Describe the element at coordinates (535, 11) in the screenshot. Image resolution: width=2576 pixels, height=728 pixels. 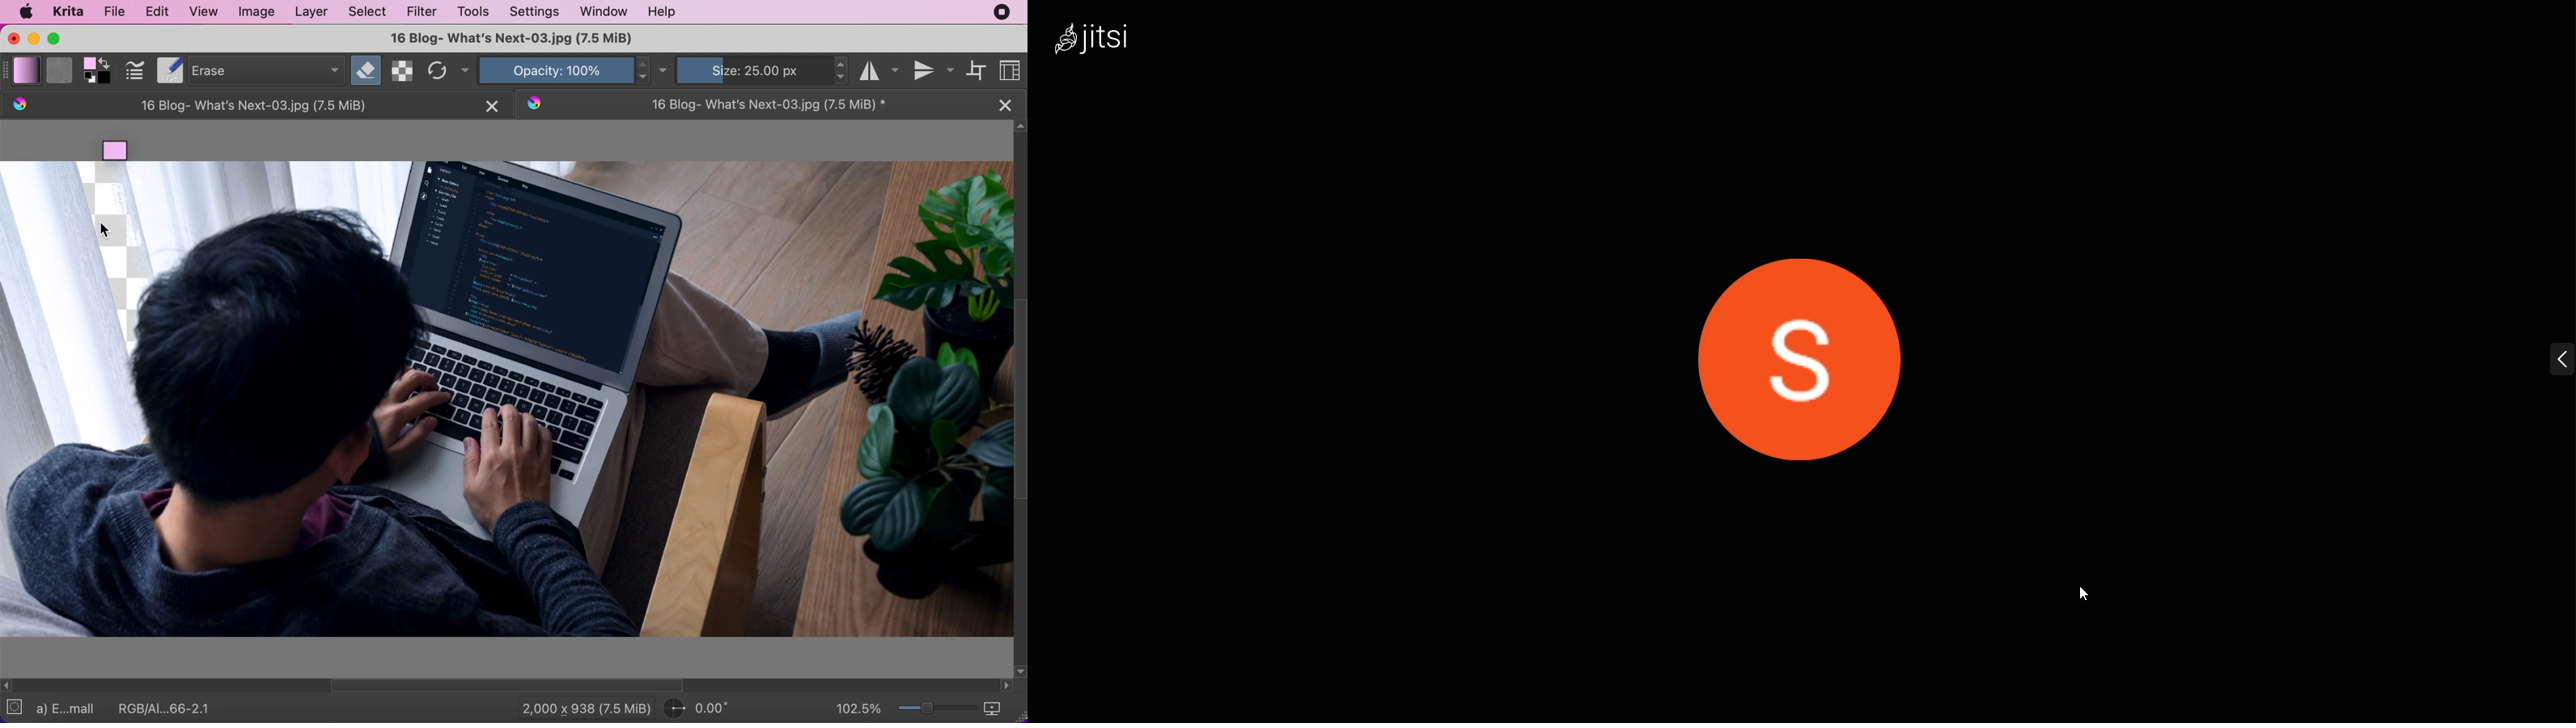
I see `settings` at that location.